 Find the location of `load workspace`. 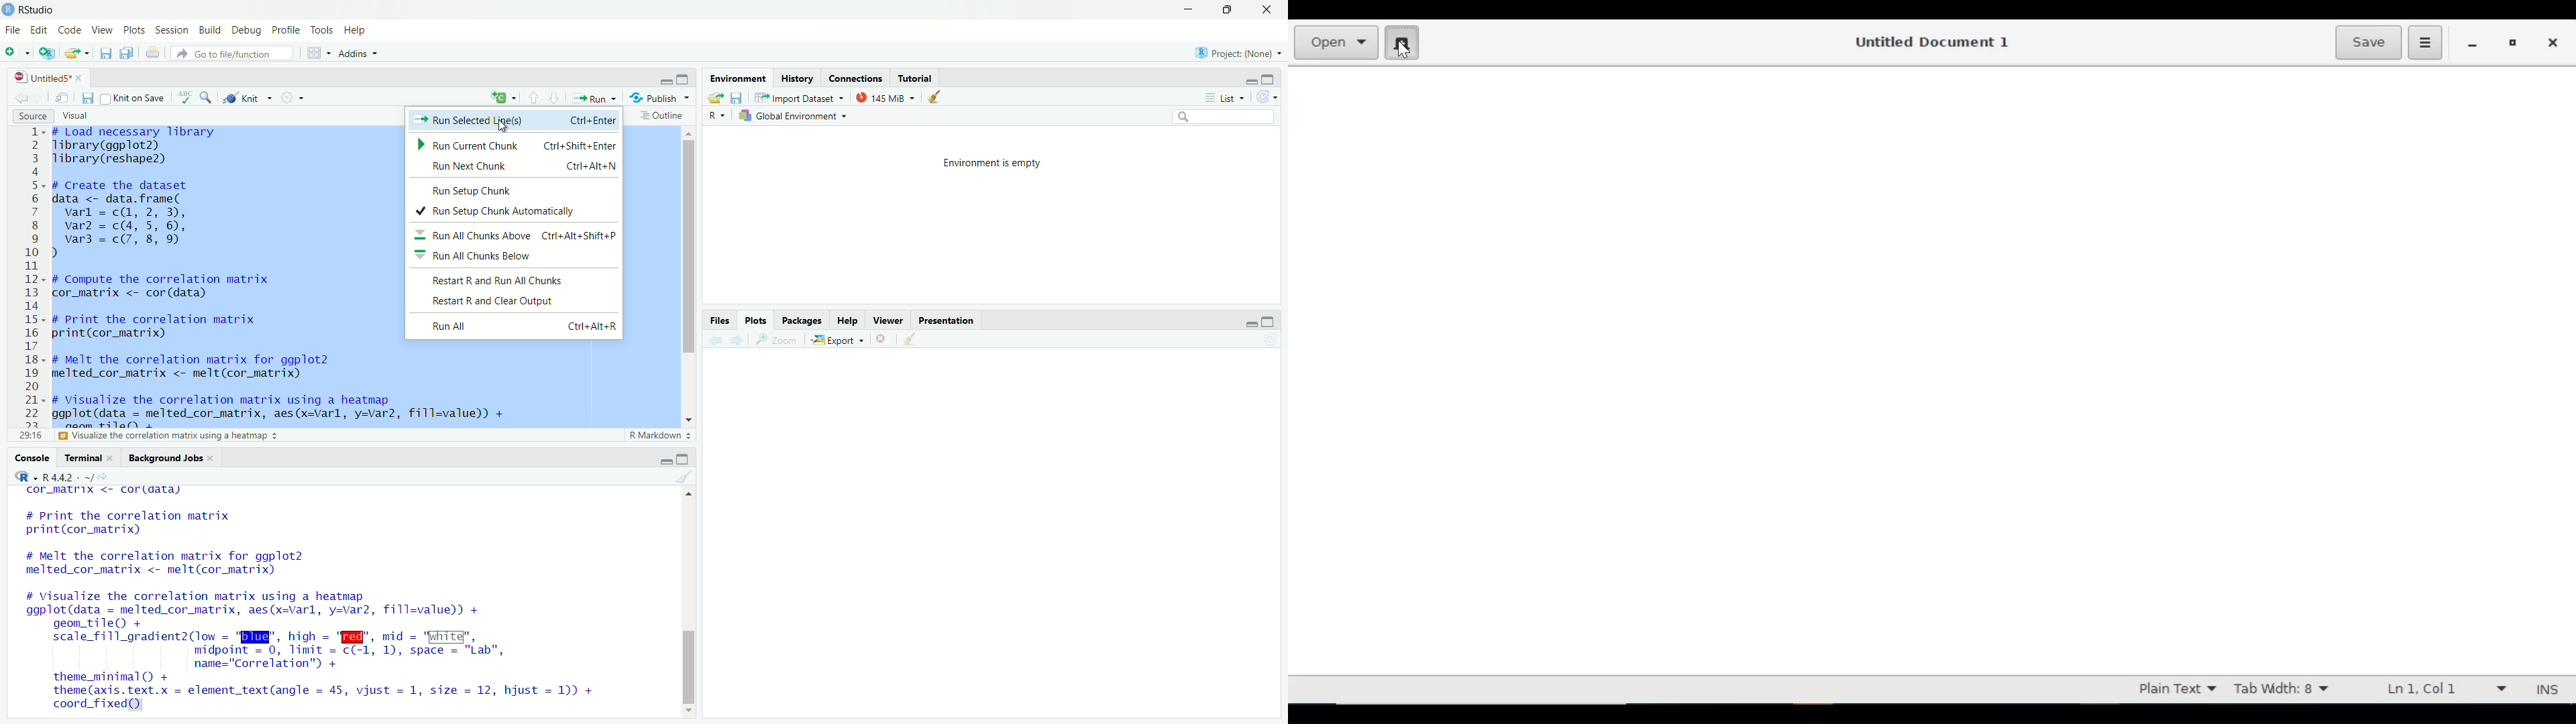

load workspace is located at coordinates (715, 97).